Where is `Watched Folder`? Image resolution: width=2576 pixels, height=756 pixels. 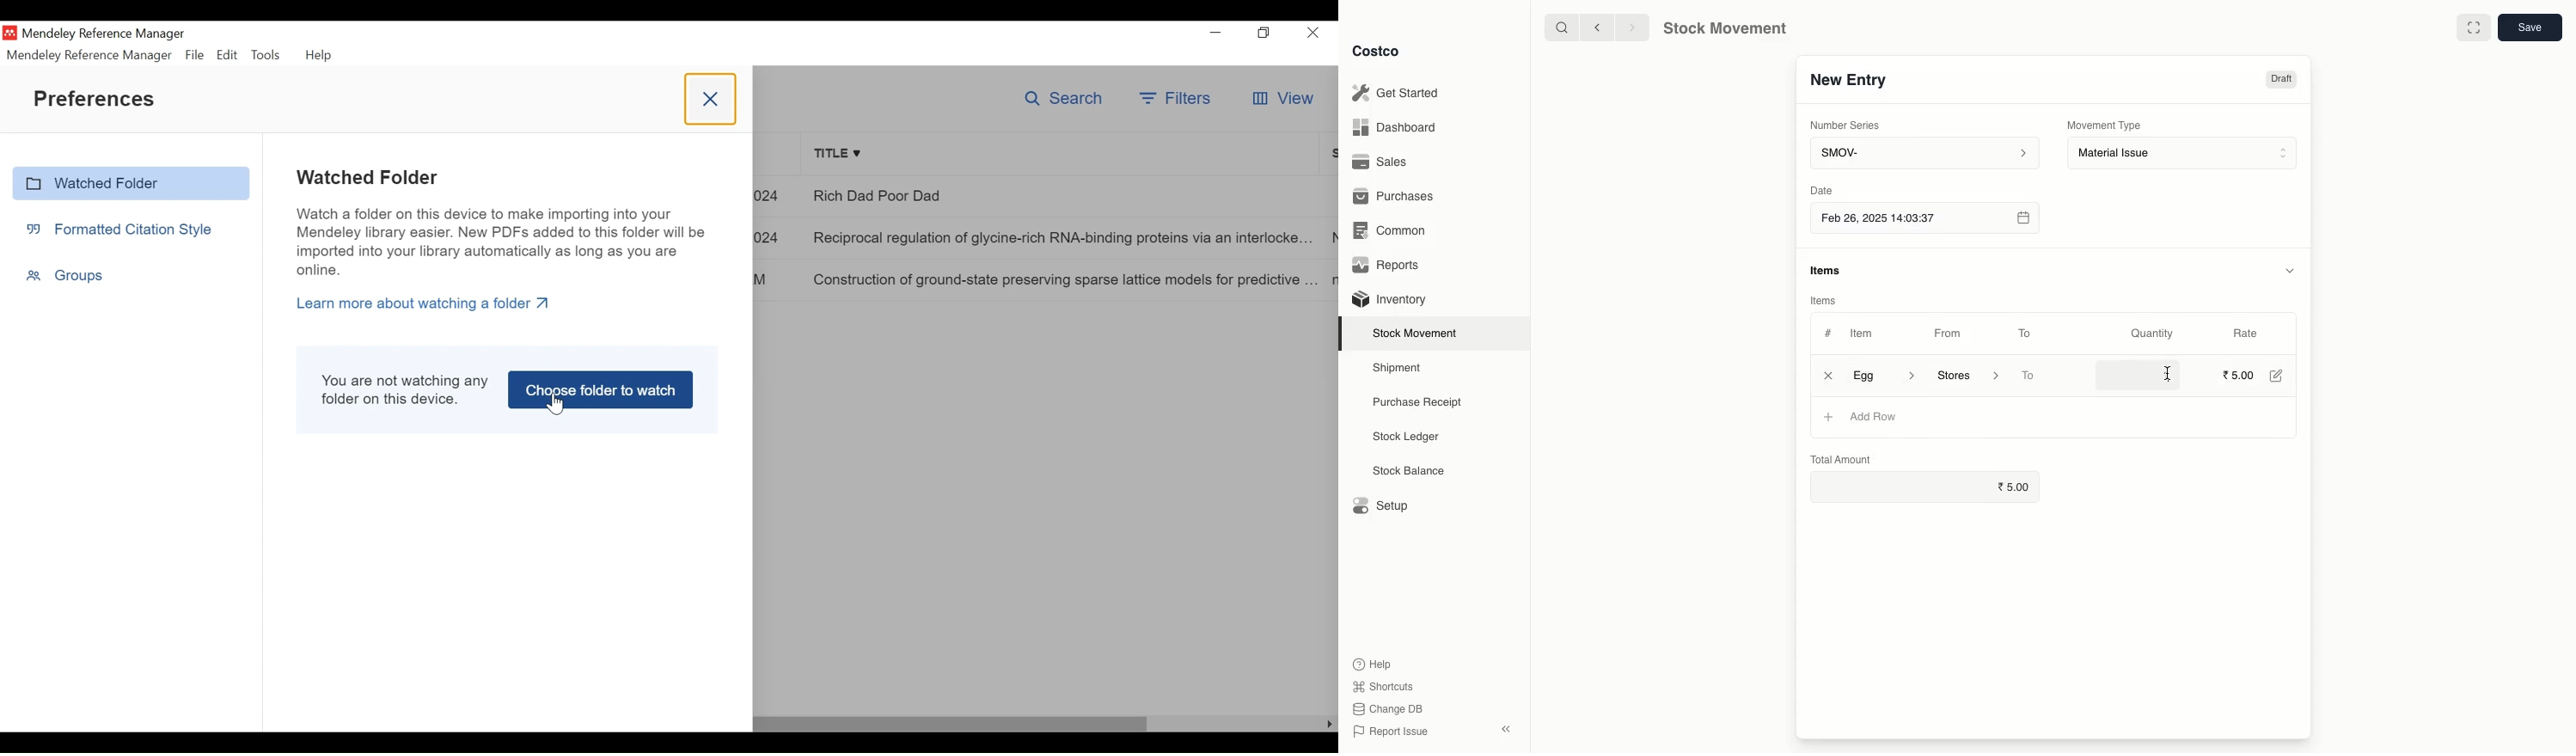
Watched Folder is located at coordinates (367, 176).